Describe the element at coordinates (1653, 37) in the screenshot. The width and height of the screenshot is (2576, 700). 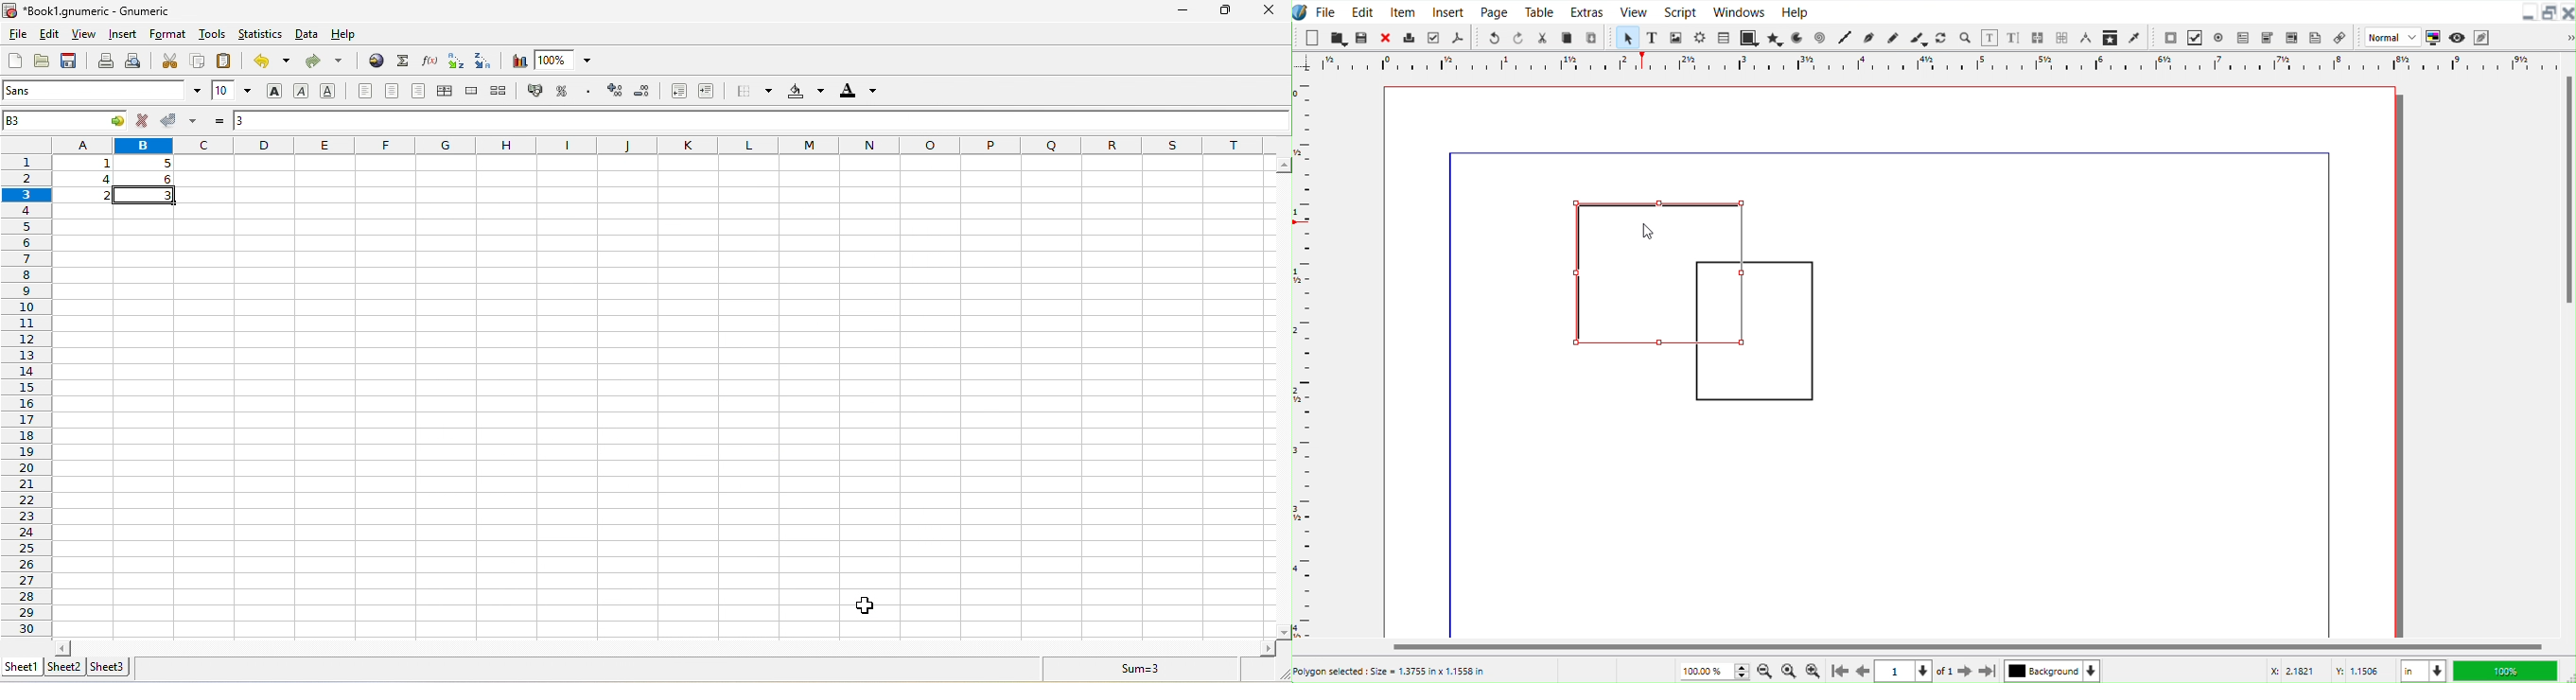
I see `Text Frame` at that location.